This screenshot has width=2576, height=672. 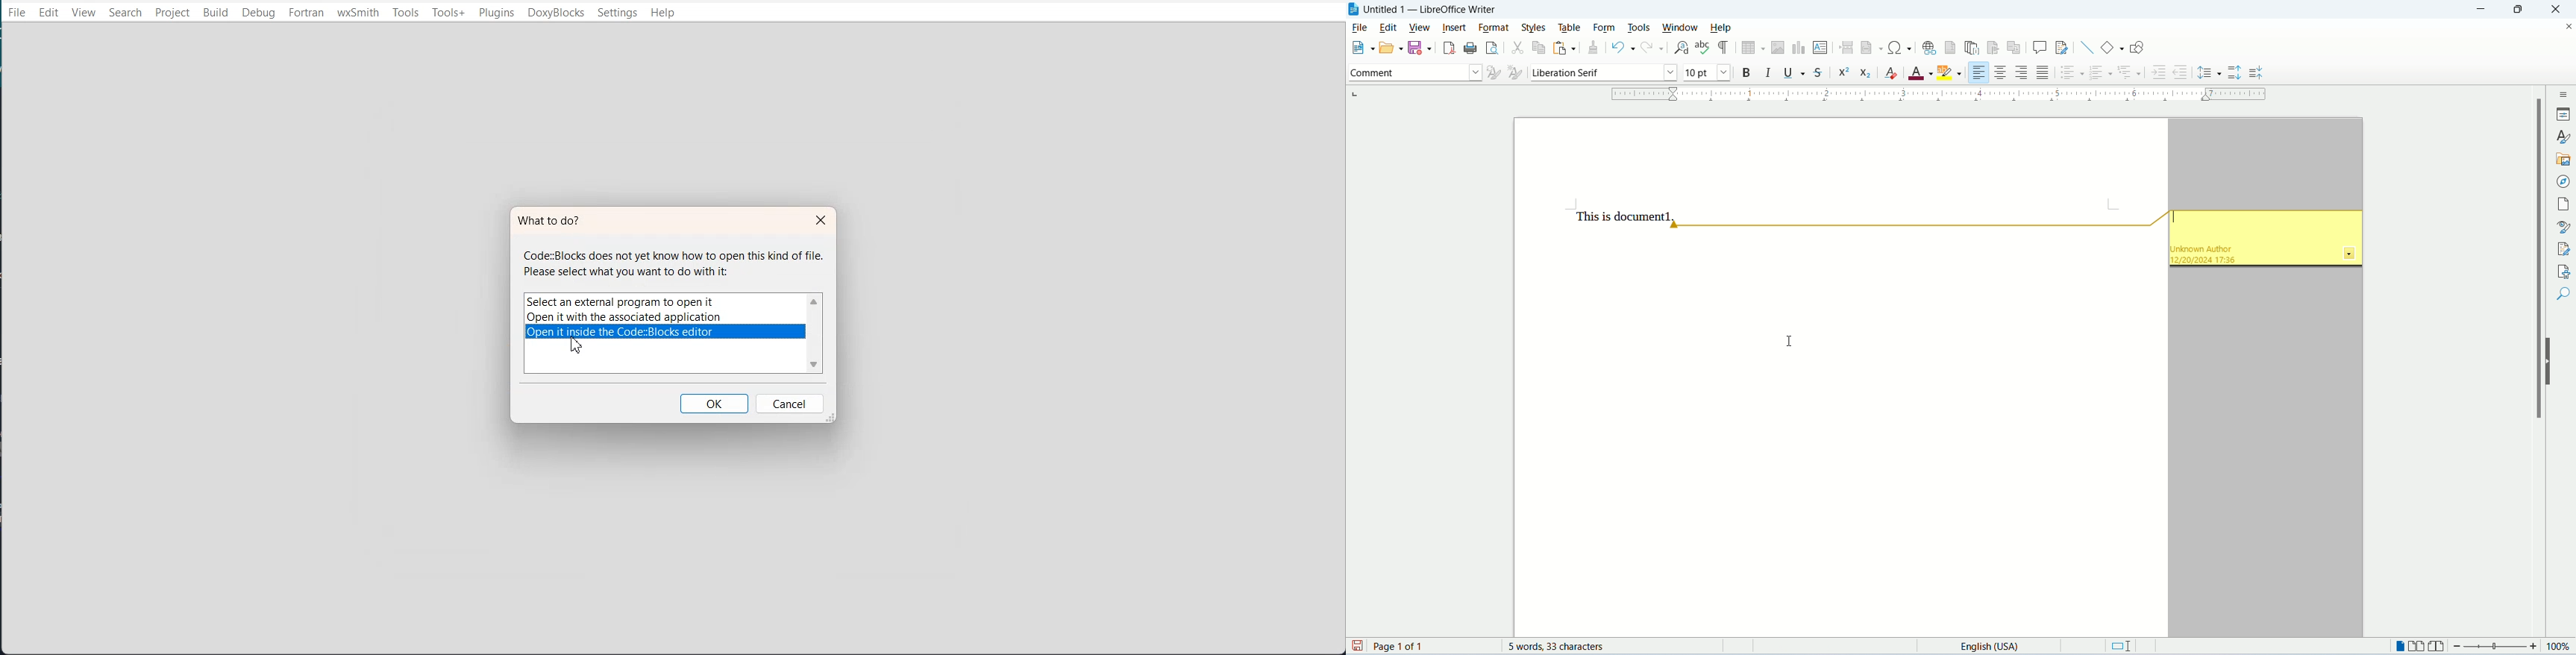 I want to click on 5 word, 33 characters , so click(x=1563, y=647).